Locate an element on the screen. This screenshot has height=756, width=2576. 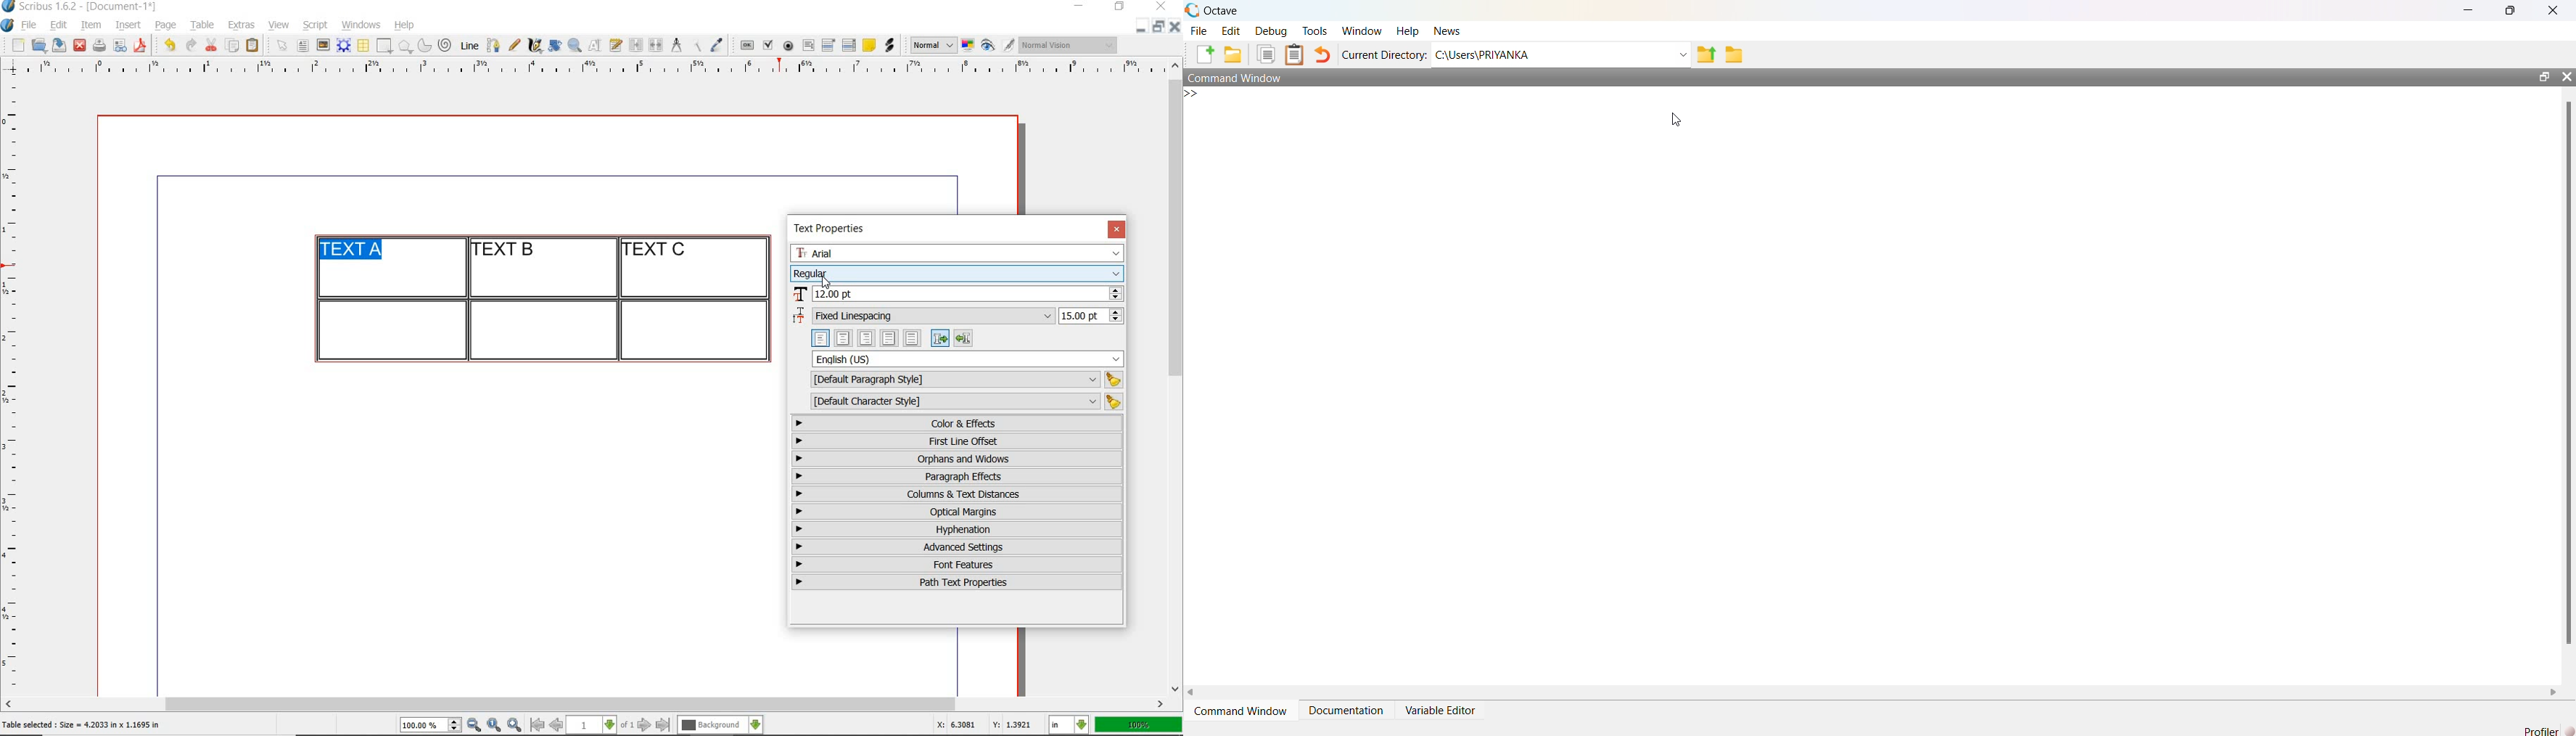
image frame is located at coordinates (324, 45).